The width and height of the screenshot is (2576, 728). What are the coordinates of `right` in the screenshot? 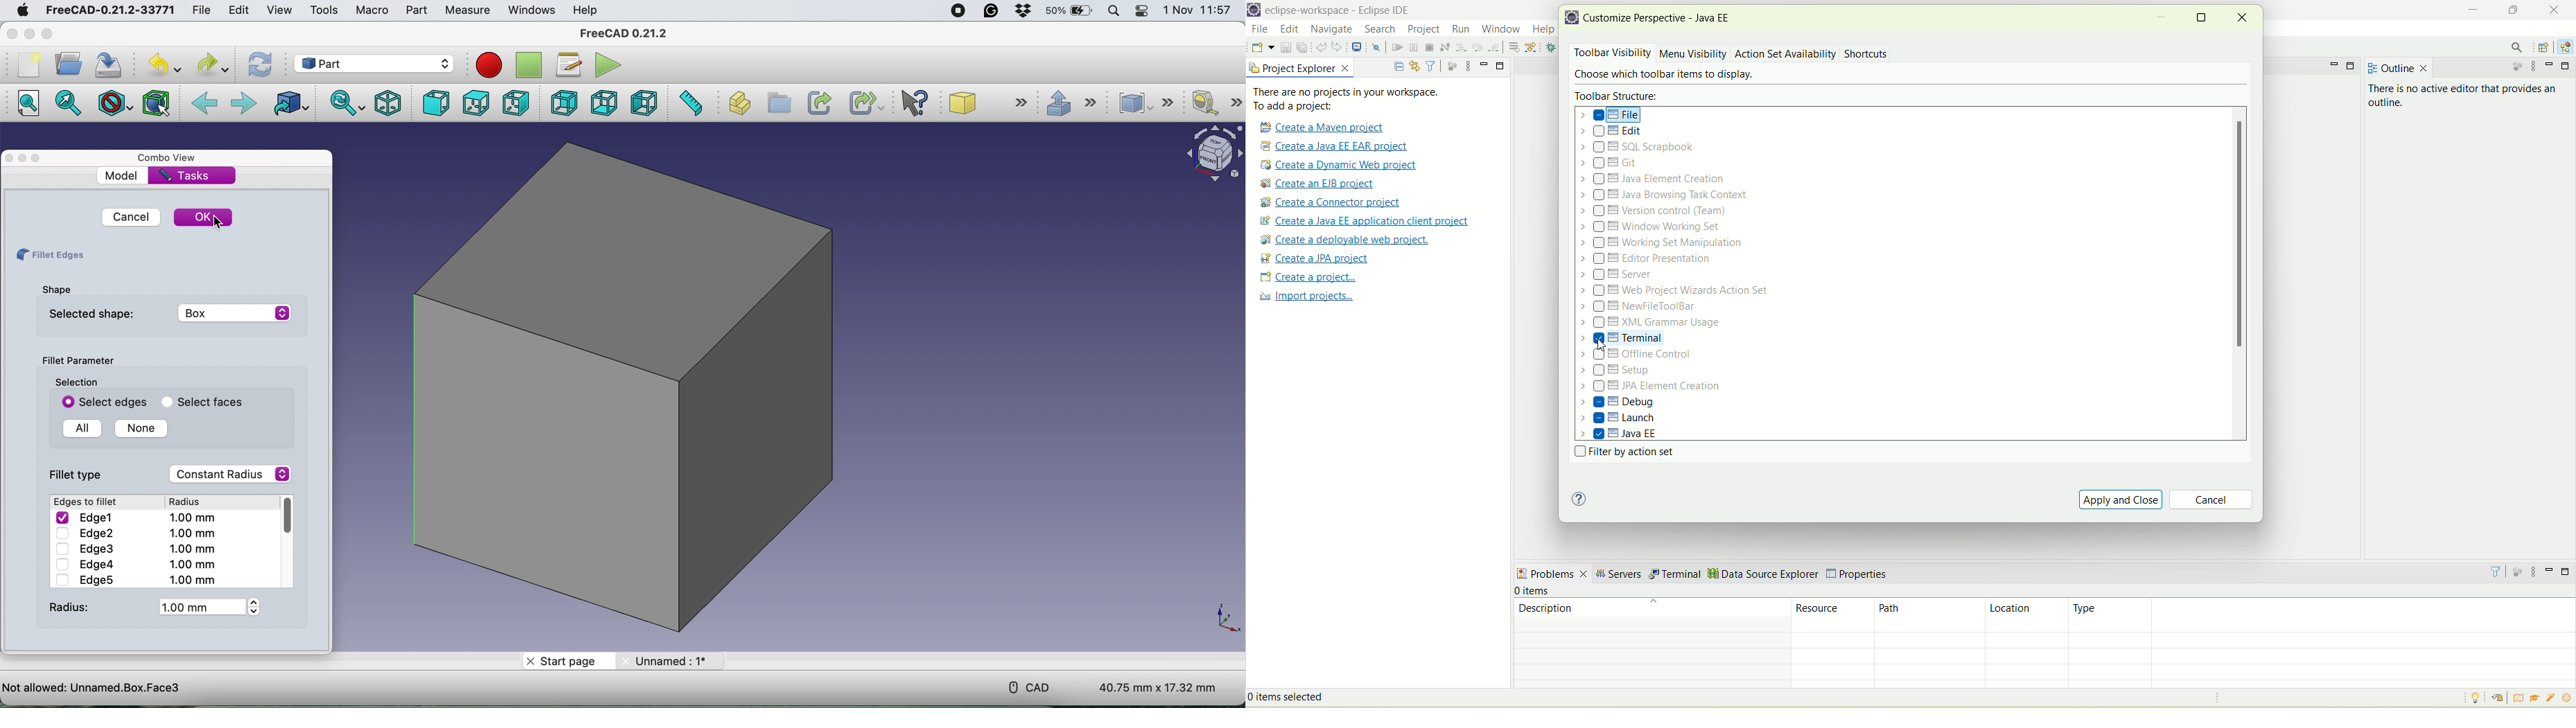 It's located at (516, 102).